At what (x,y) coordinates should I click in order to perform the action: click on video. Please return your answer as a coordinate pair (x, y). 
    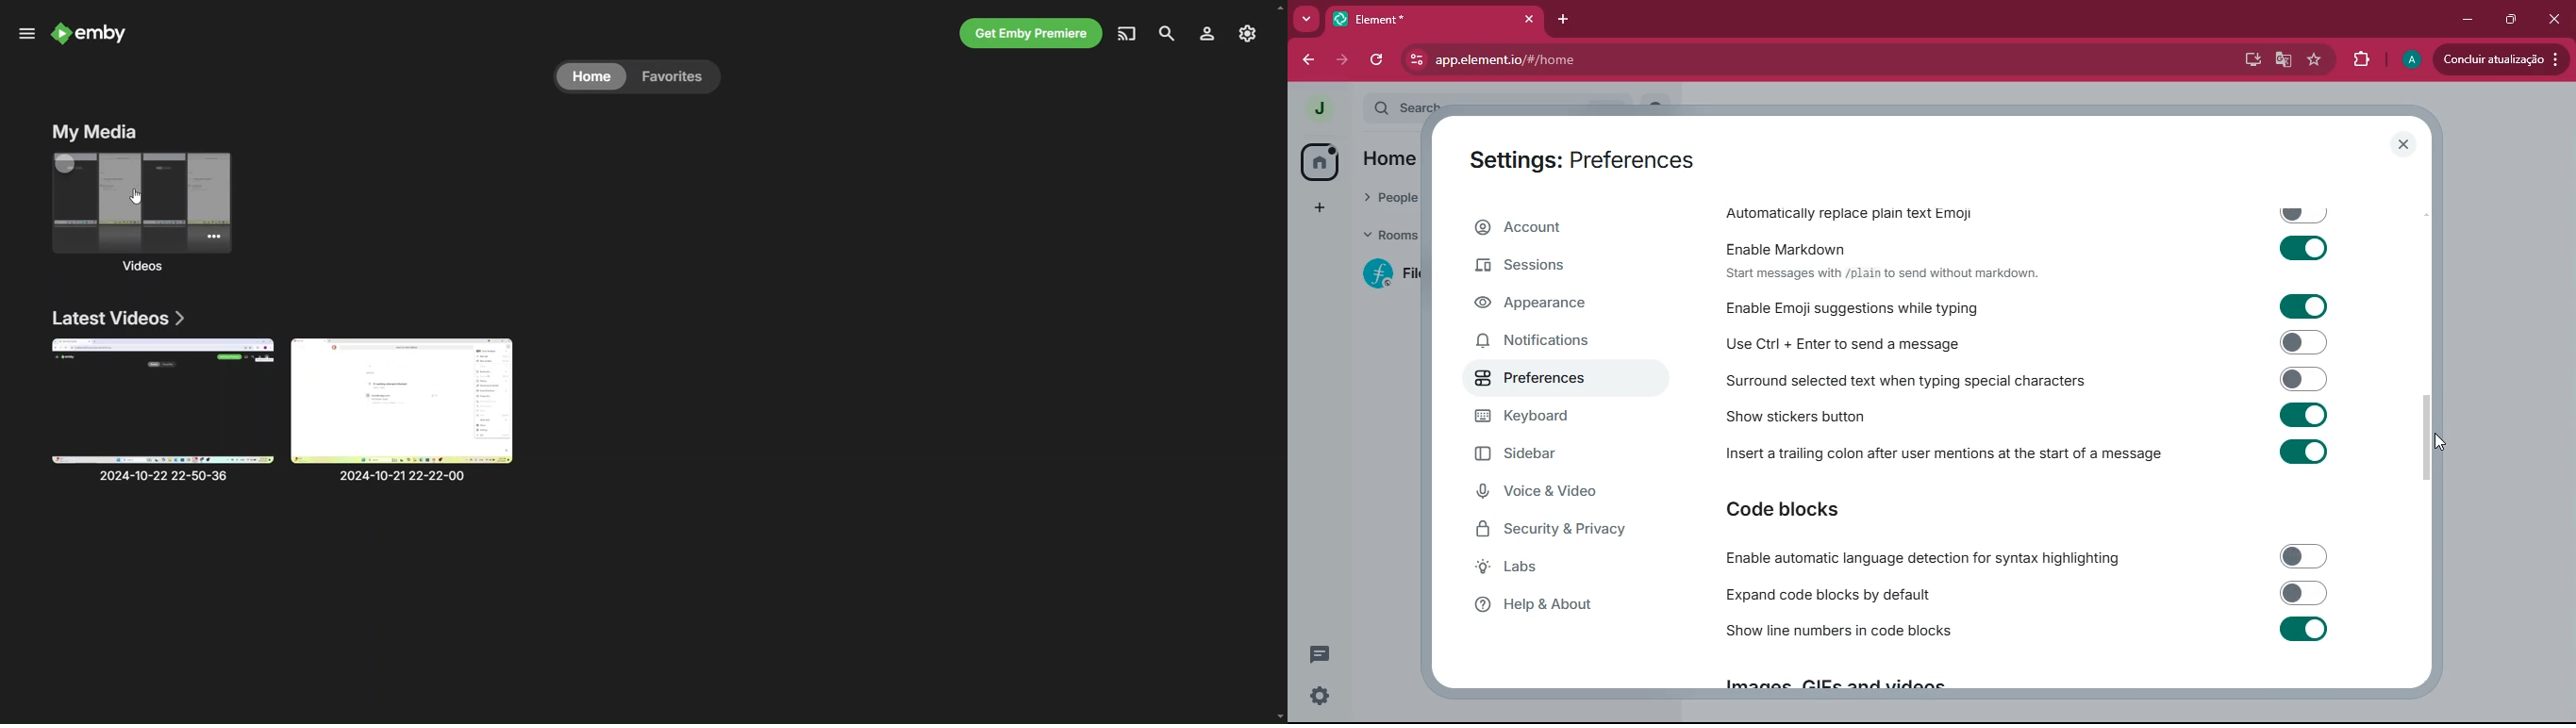
    Looking at the image, I should click on (165, 411).